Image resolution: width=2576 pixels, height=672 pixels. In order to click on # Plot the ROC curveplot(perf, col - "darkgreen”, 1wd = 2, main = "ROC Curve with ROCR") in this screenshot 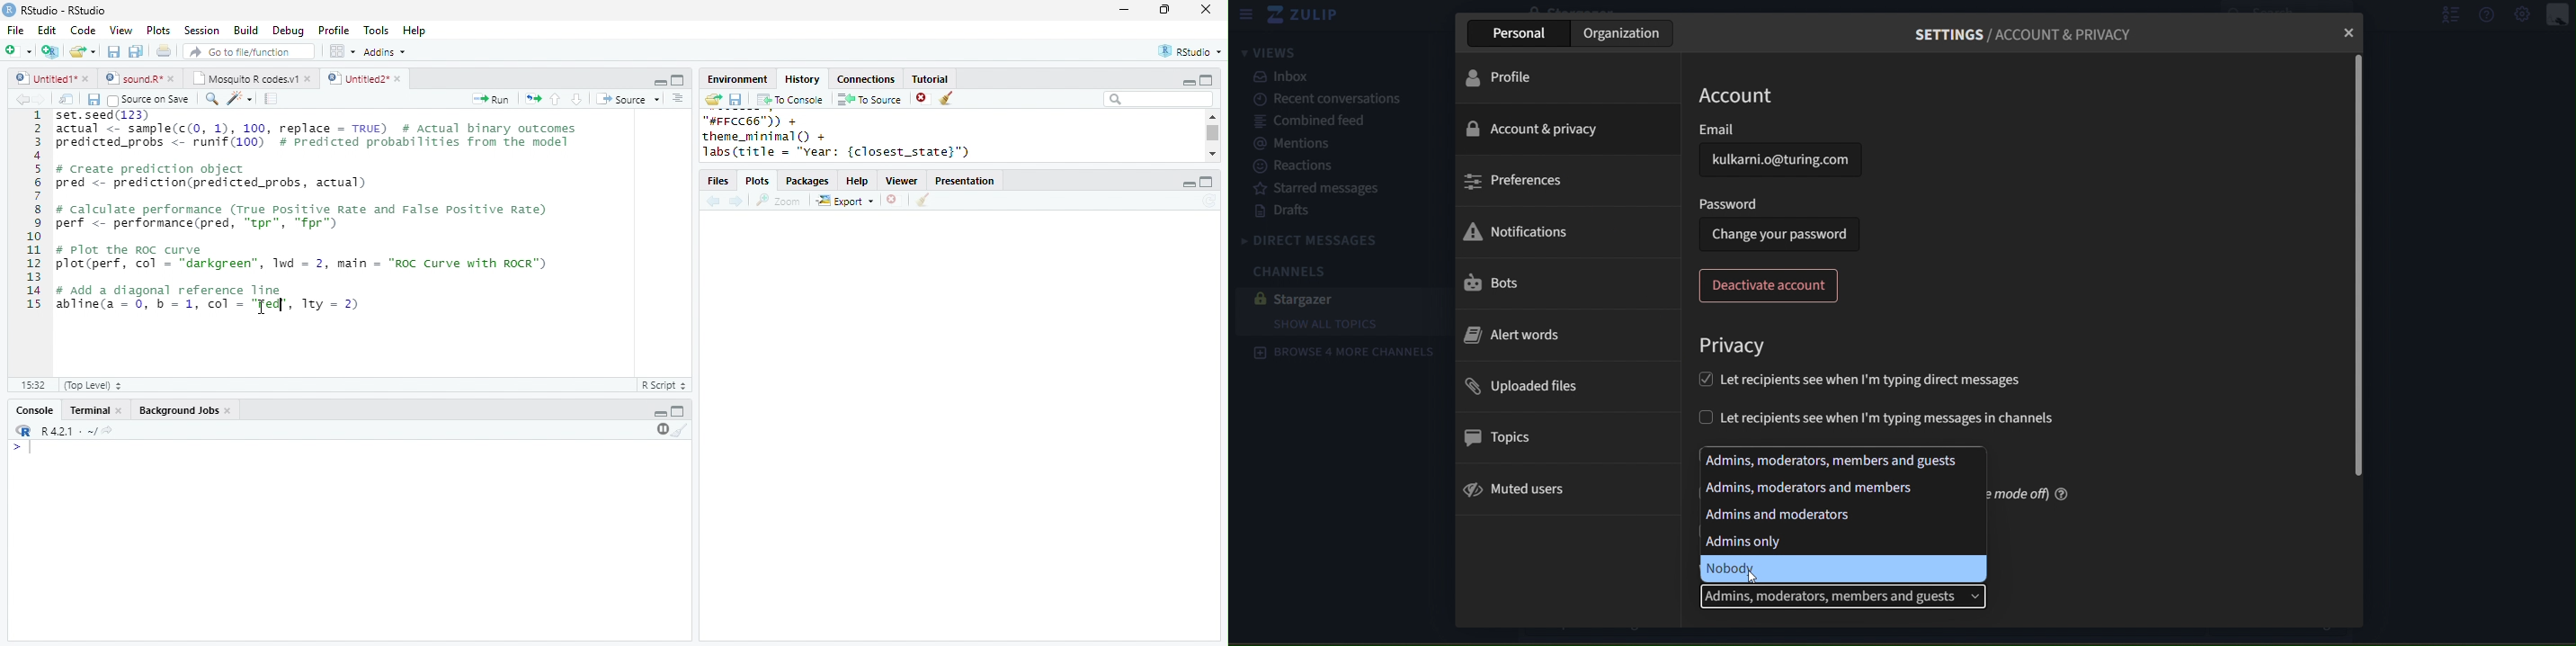, I will do `click(304, 258)`.